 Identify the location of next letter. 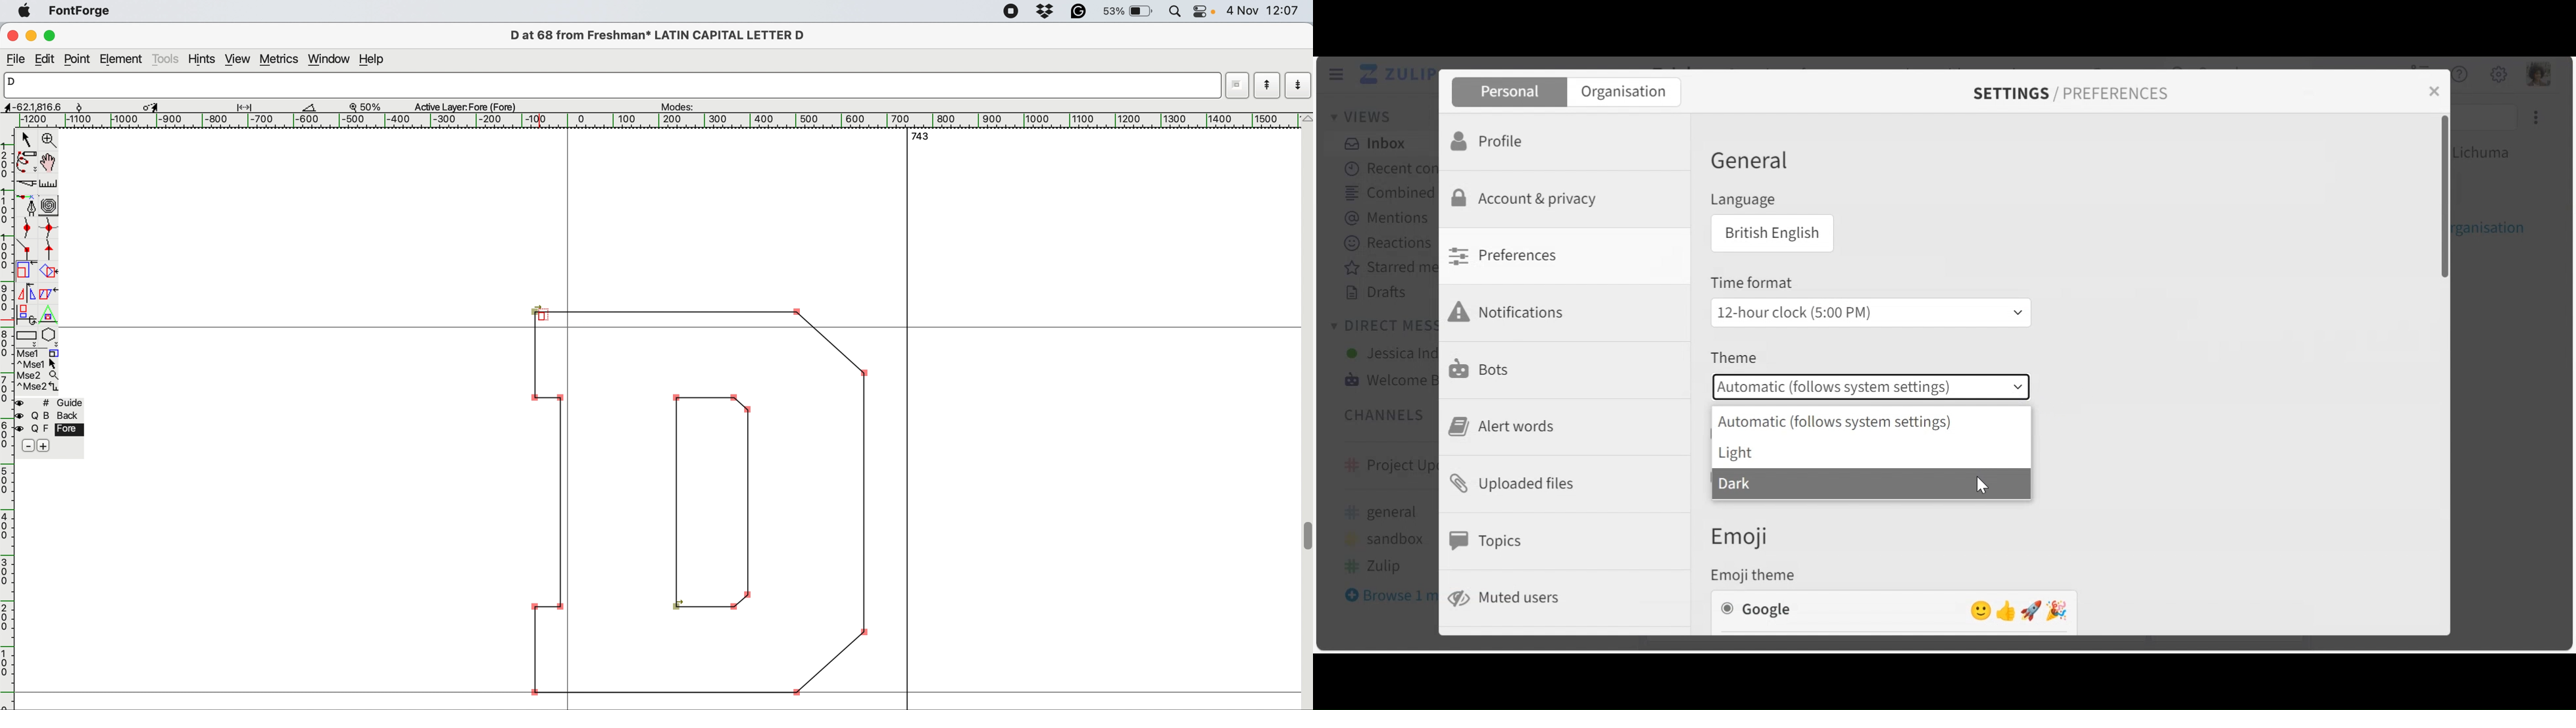
(1299, 87).